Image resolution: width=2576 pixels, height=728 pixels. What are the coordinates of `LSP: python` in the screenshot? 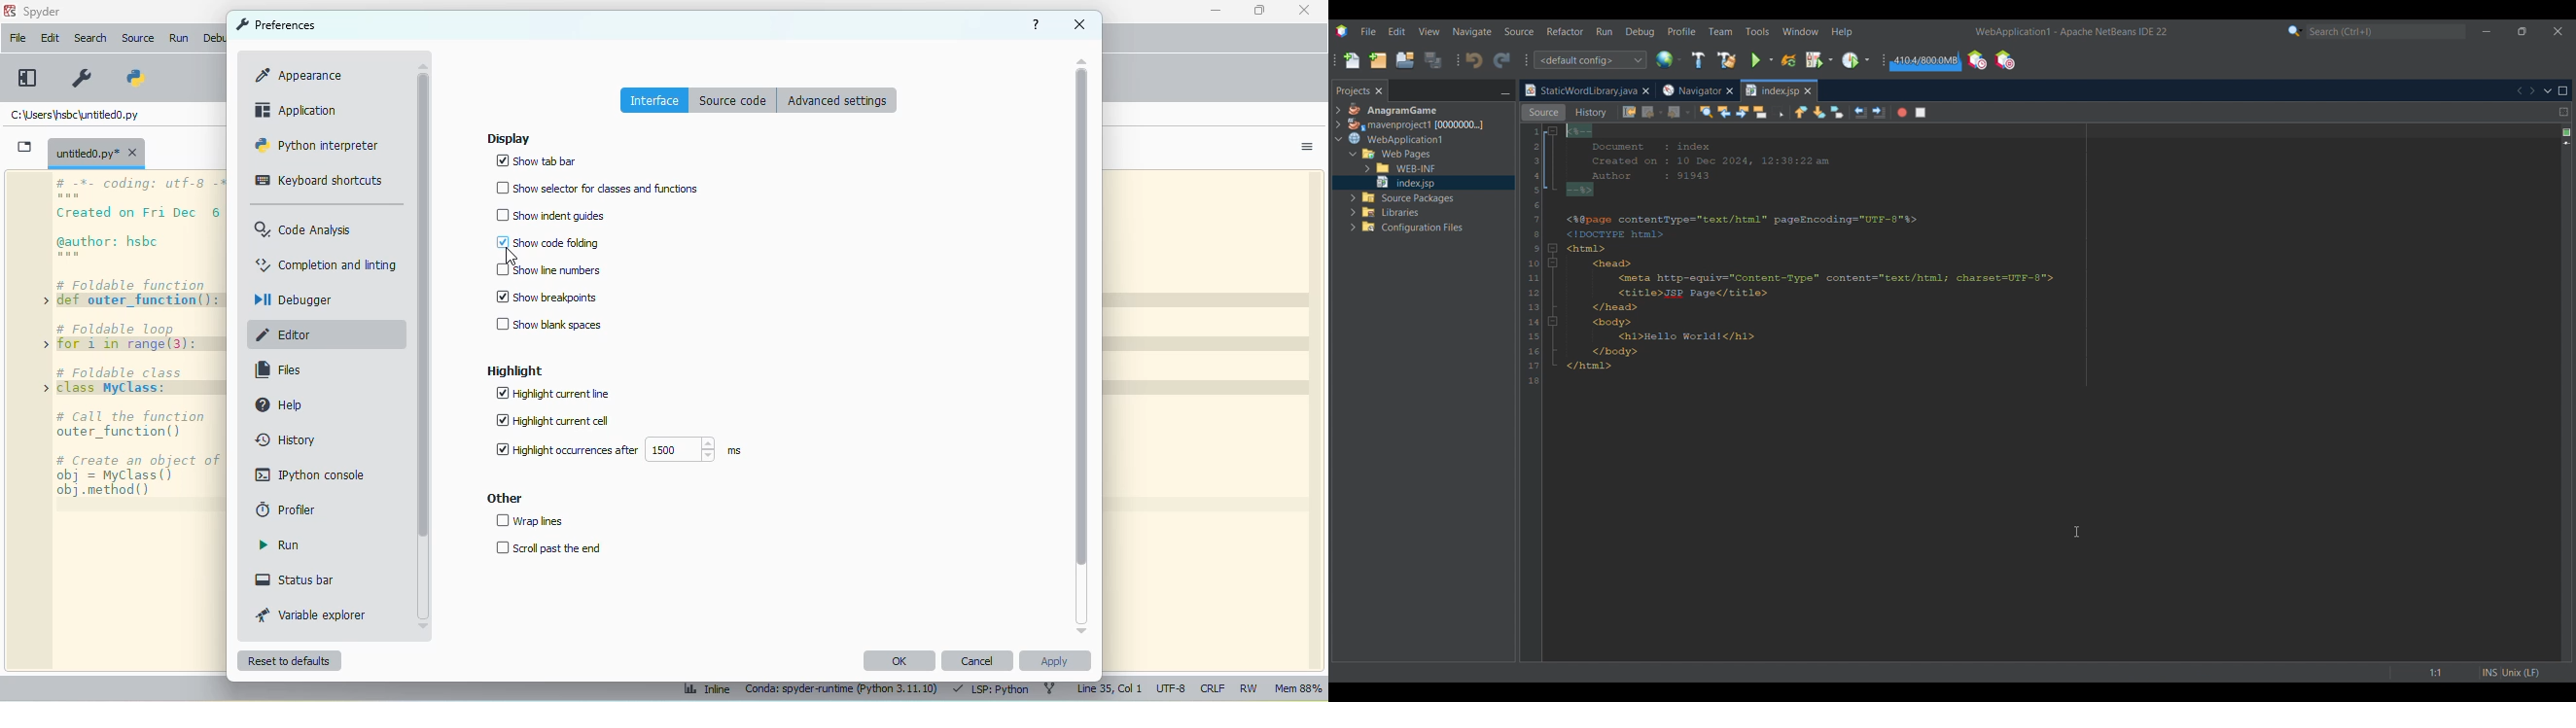 It's located at (991, 690).